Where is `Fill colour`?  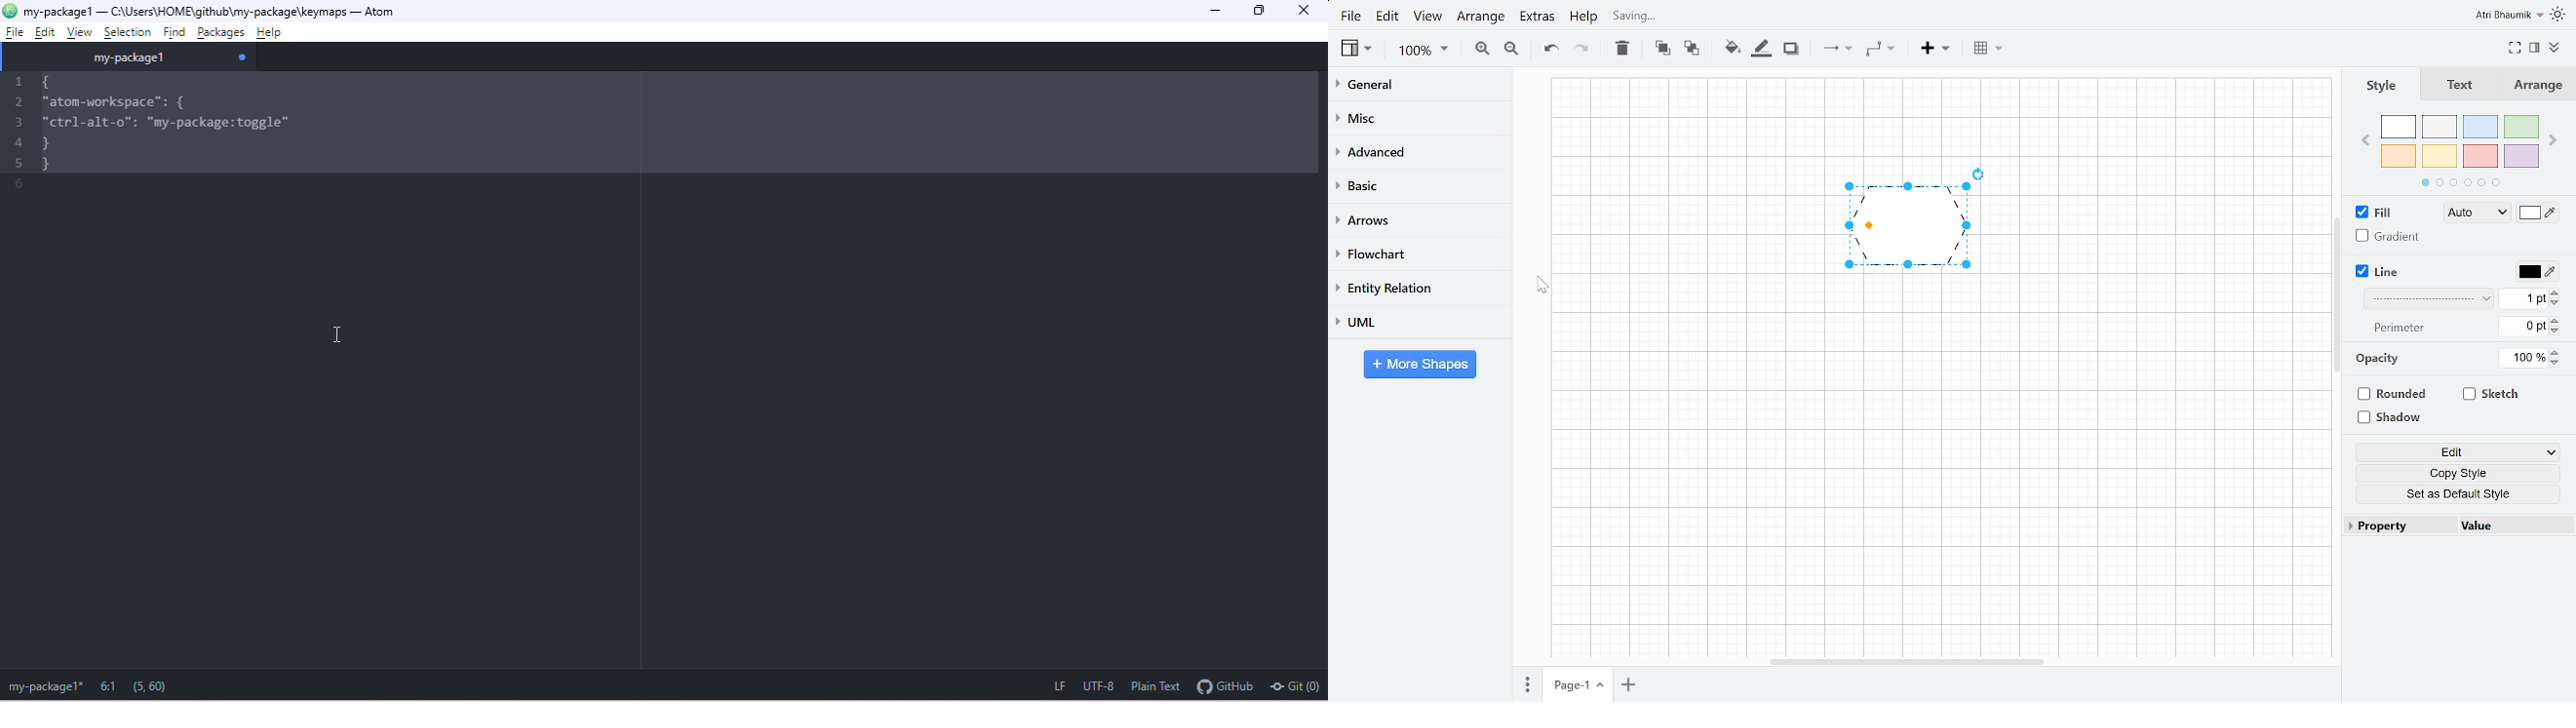 Fill colour is located at coordinates (1732, 49).